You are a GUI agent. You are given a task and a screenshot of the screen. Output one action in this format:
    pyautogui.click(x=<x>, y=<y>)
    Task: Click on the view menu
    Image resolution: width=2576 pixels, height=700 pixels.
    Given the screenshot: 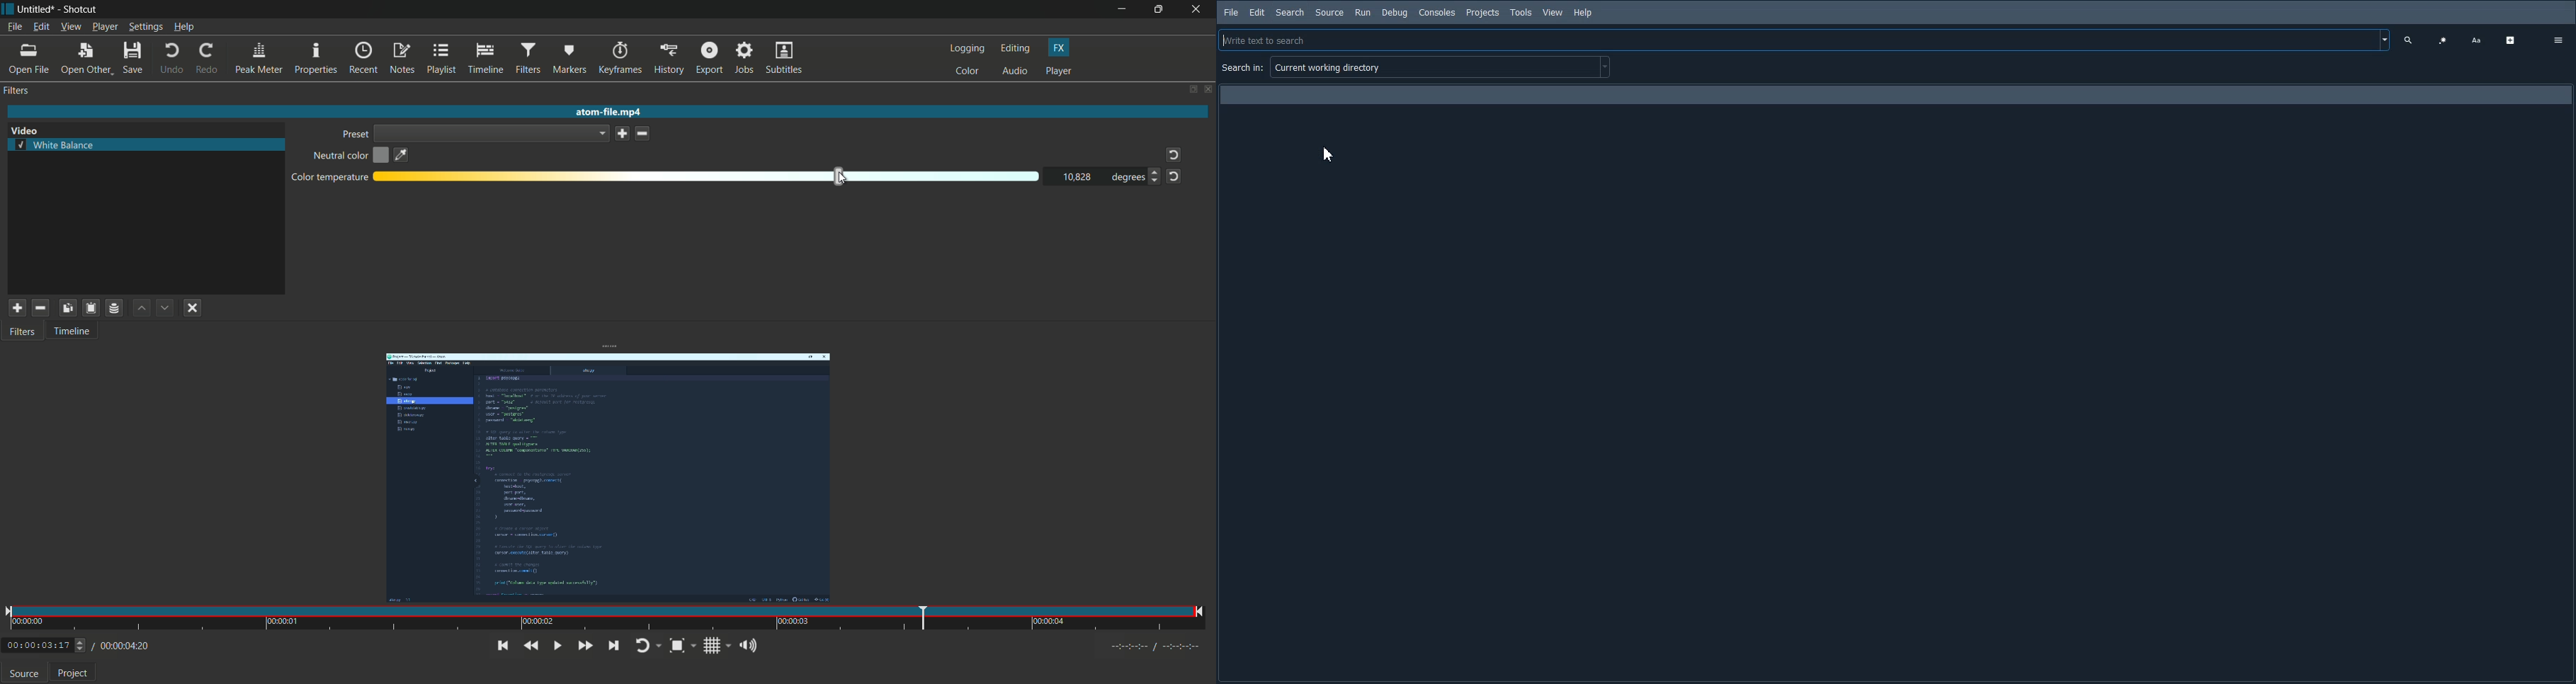 What is the action you would take?
    pyautogui.click(x=70, y=27)
    